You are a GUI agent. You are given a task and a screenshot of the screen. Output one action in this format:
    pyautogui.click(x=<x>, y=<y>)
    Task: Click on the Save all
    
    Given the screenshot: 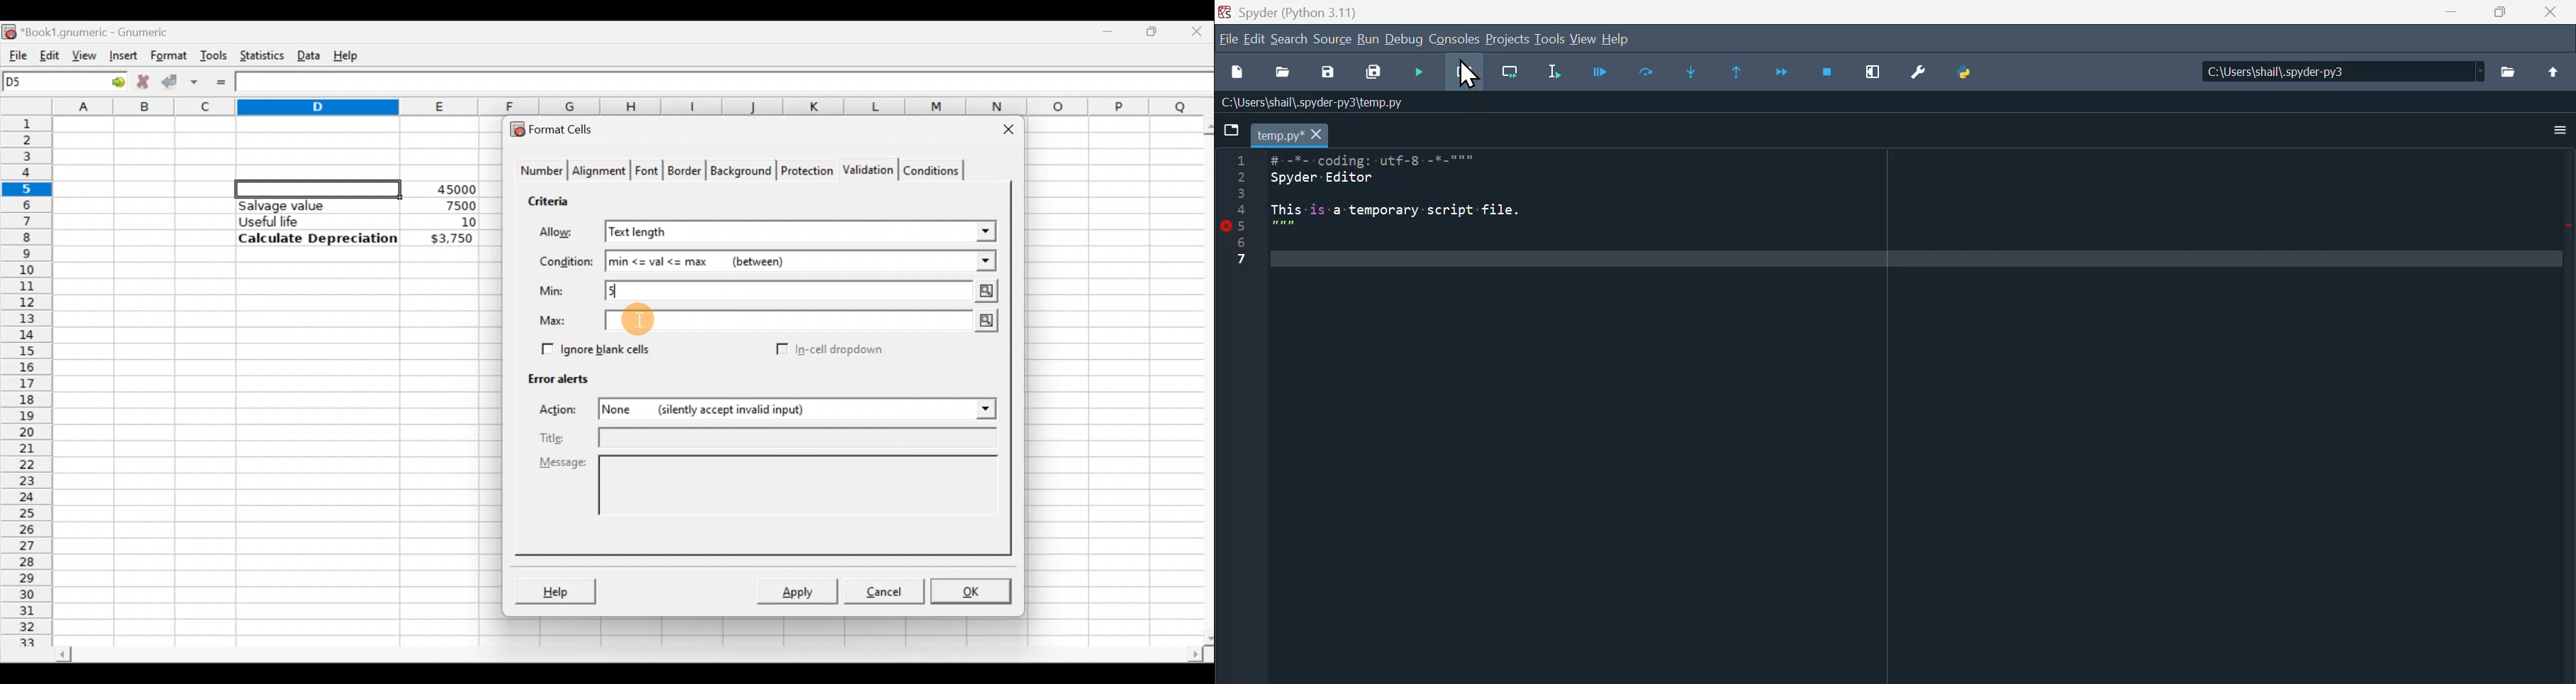 What is the action you would take?
    pyautogui.click(x=1374, y=75)
    